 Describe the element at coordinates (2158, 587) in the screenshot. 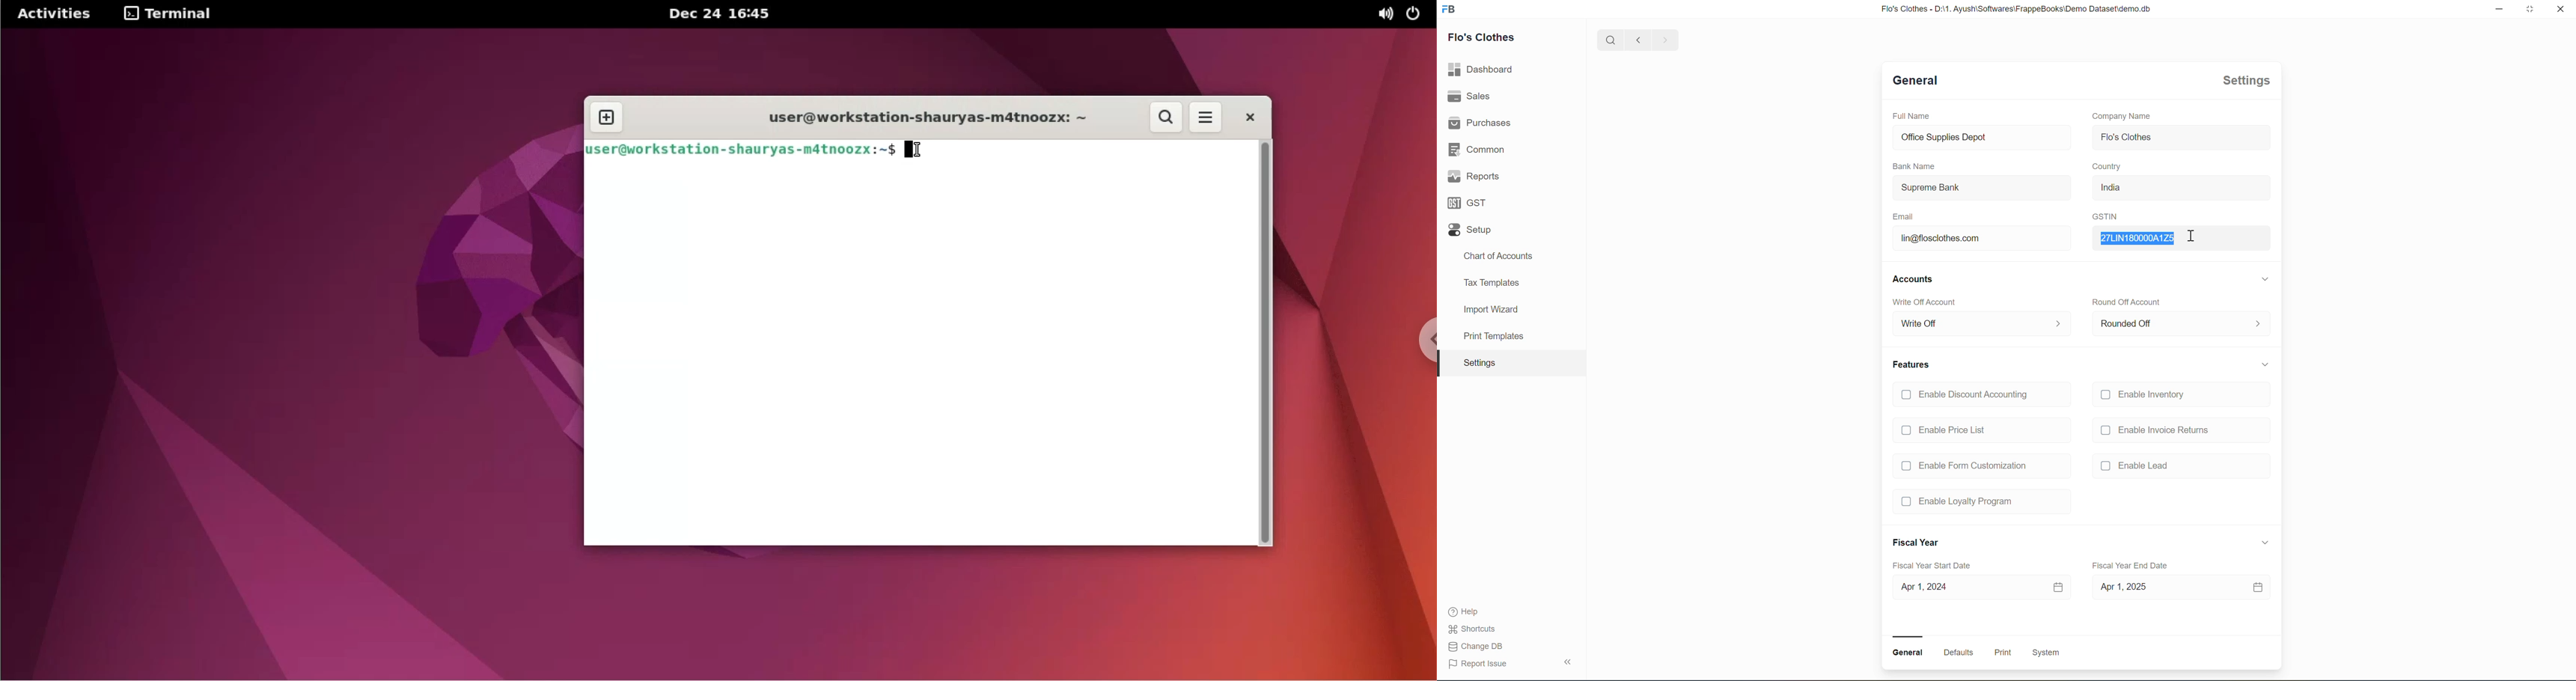

I see `Apr 1, 2025` at that location.